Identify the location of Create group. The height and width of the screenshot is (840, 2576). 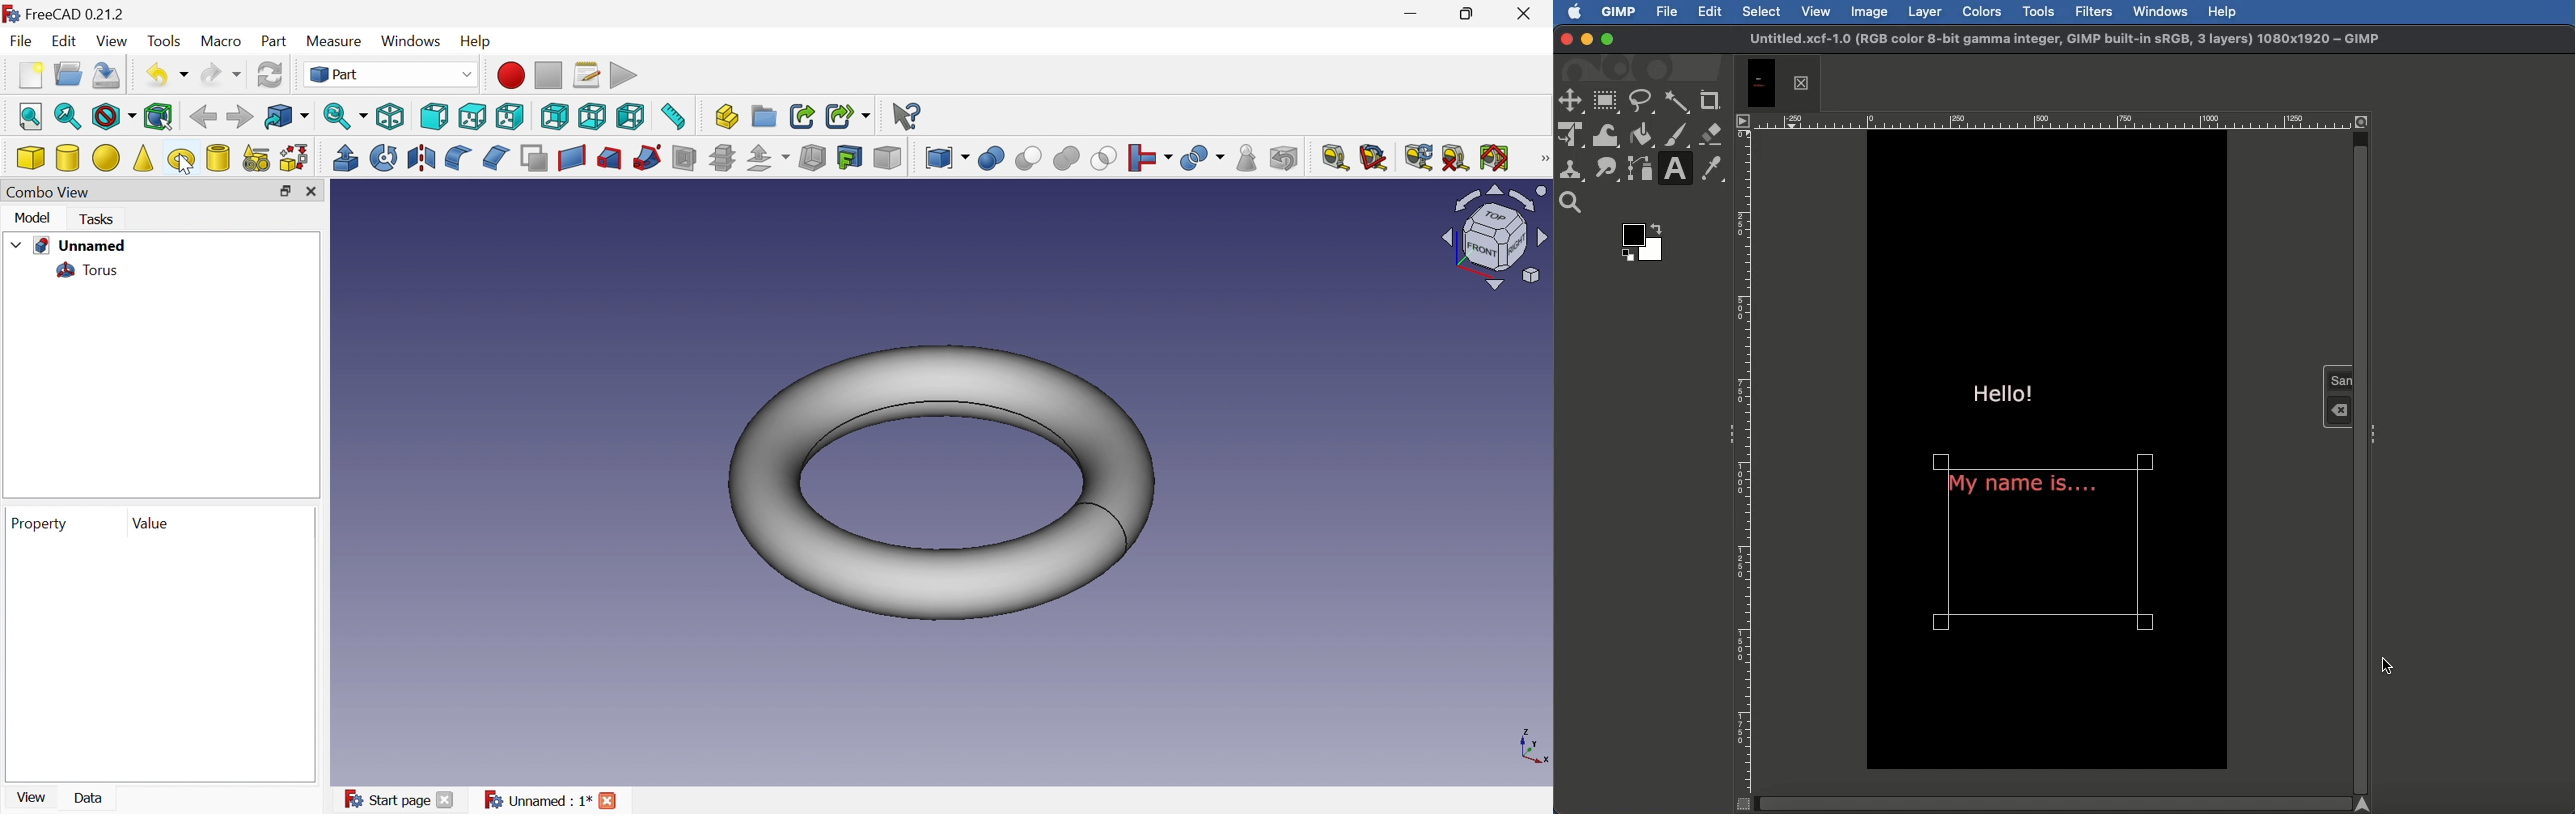
(765, 115).